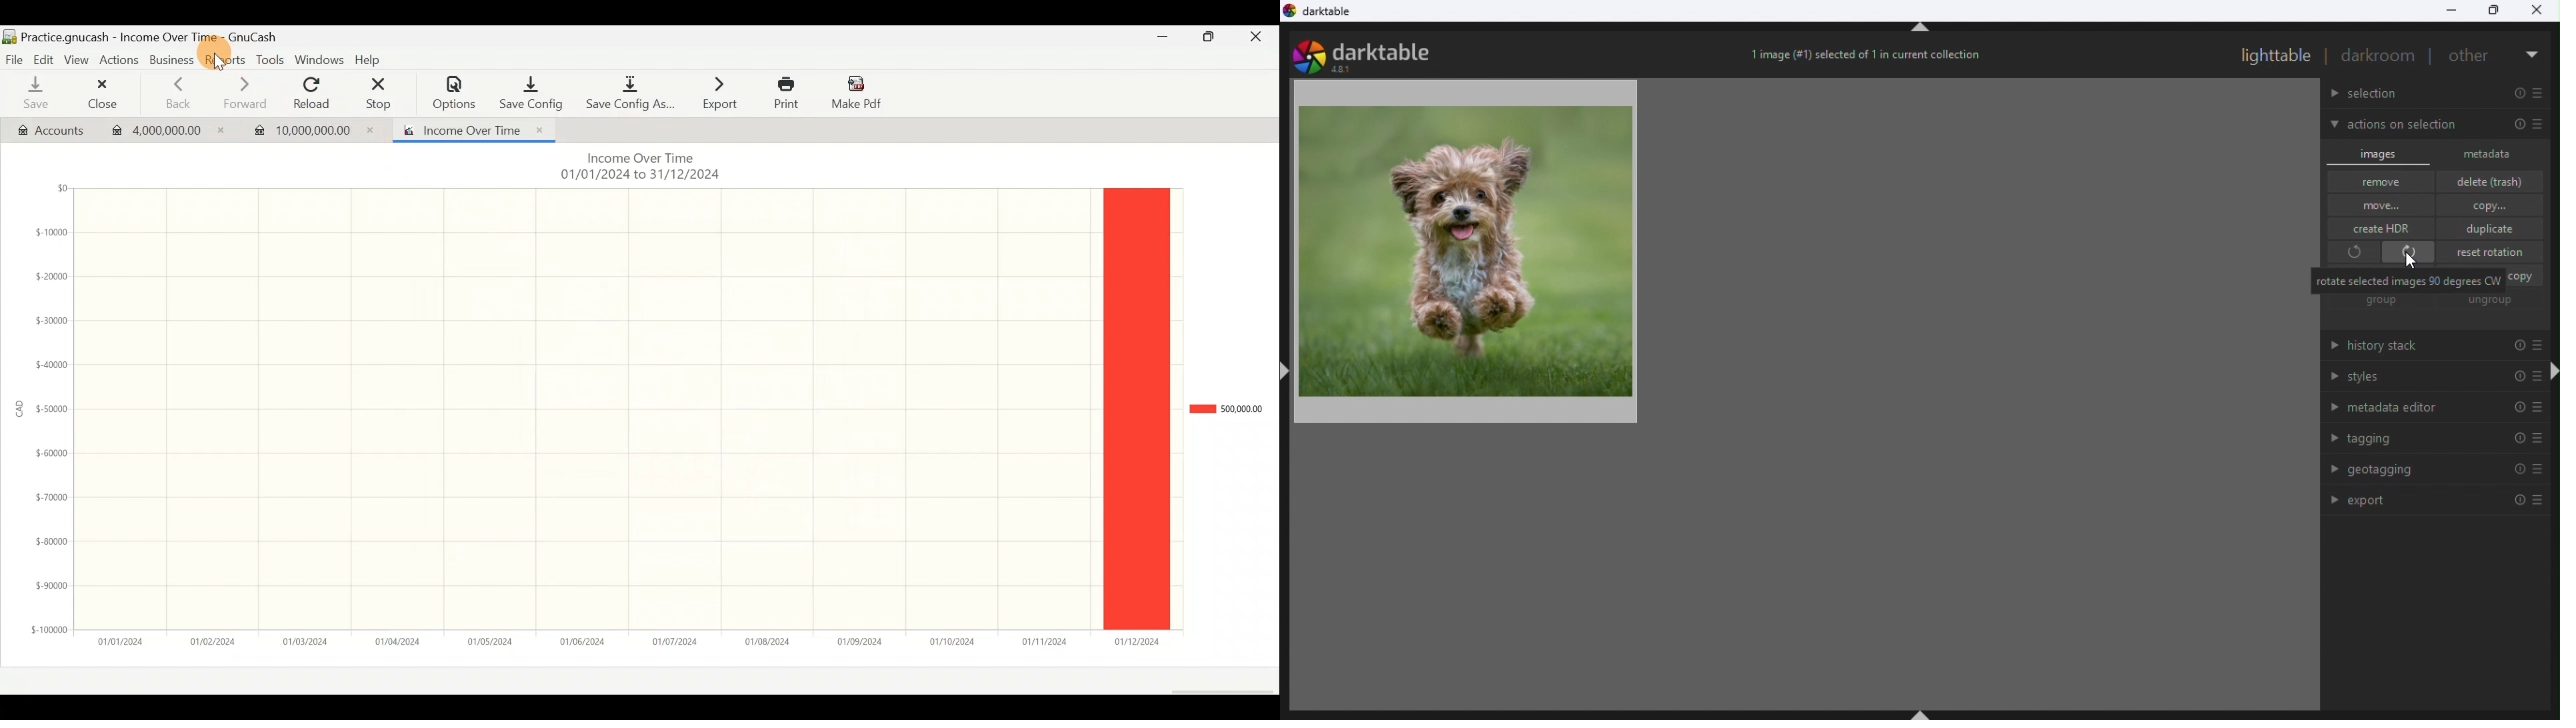 This screenshot has width=2576, height=728. What do you see at coordinates (530, 88) in the screenshot?
I see `Save config` at bounding box center [530, 88].